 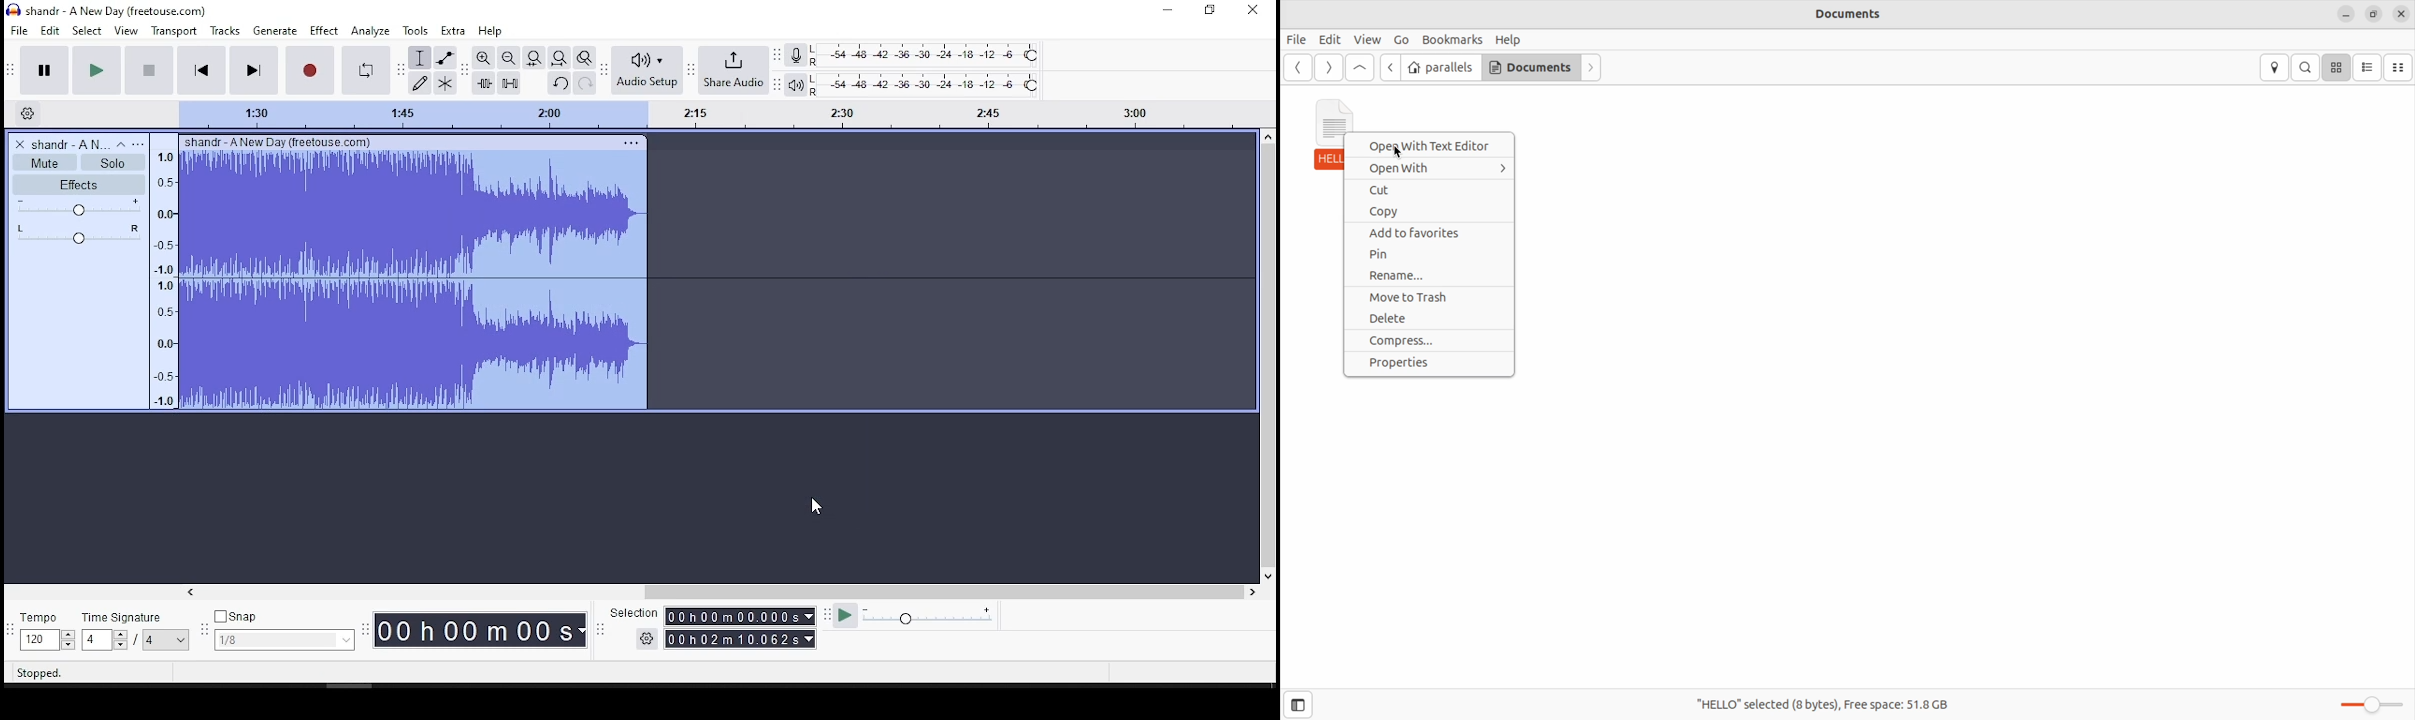 I want to click on enable looping, so click(x=367, y=70).